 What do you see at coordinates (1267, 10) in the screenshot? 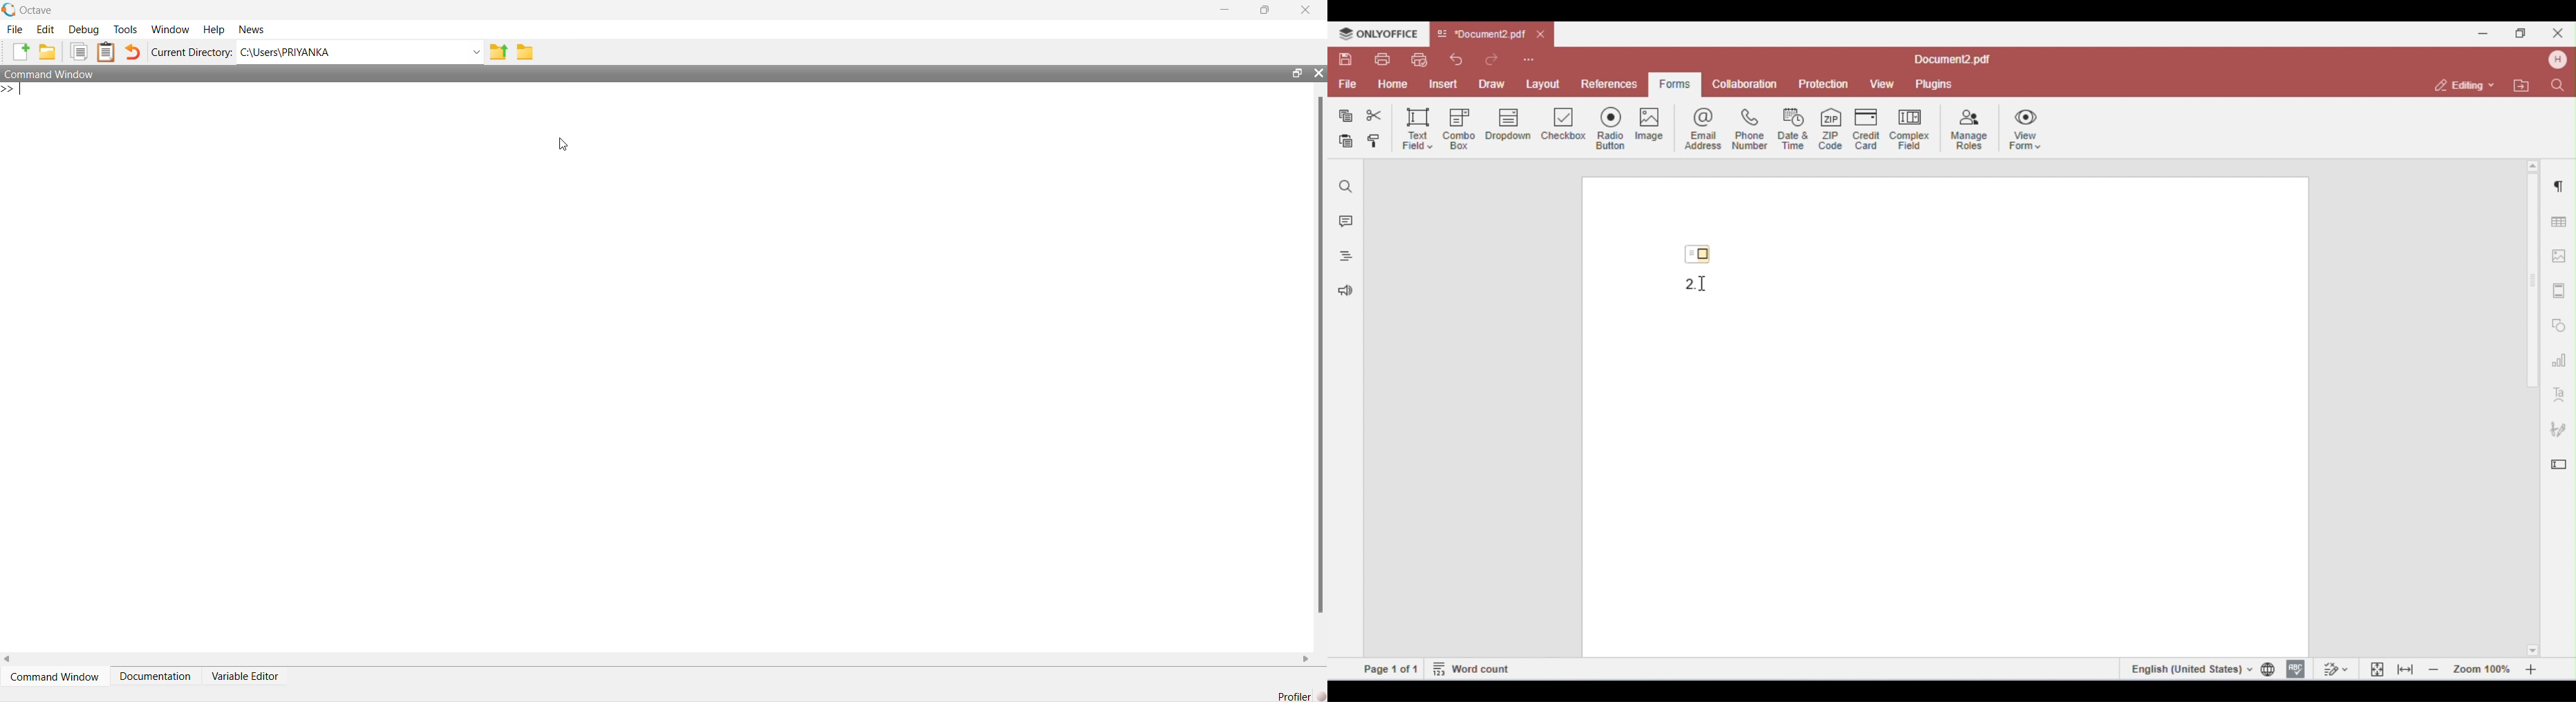
I see `maximise` at bounding box center [1267, 10].